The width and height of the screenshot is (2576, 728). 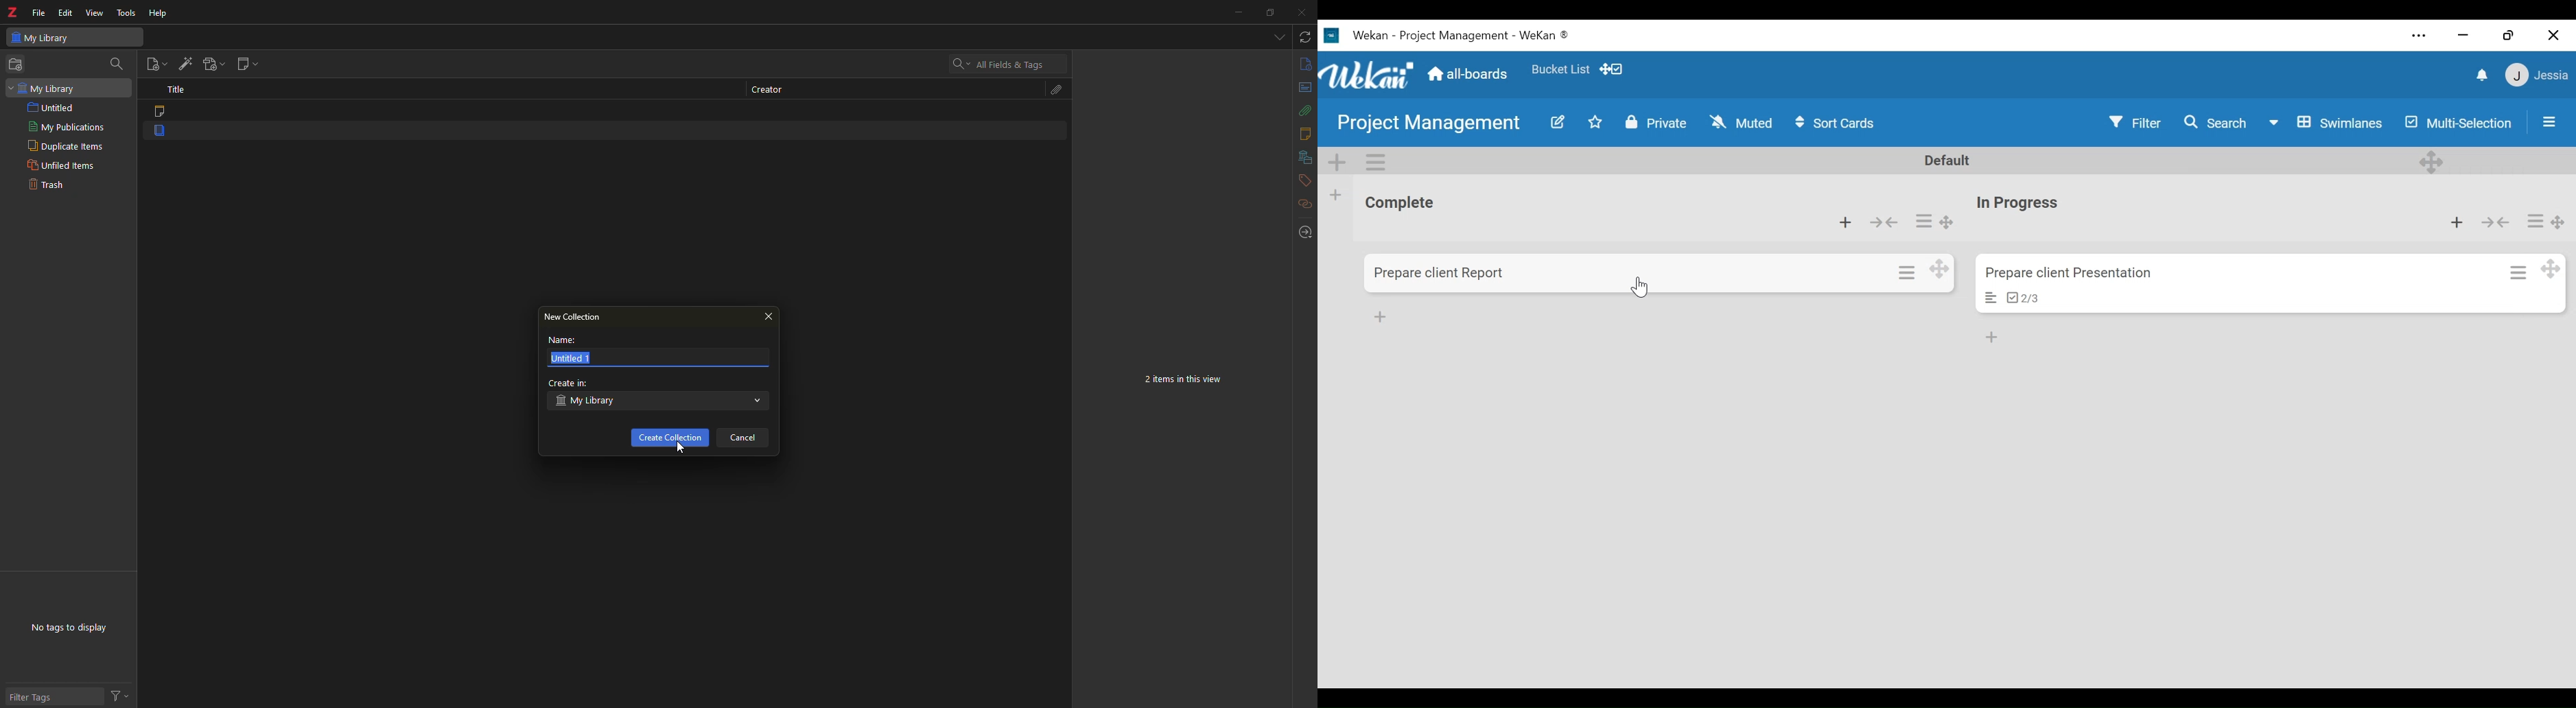 I want to click on item, so click(x=163, y=112).